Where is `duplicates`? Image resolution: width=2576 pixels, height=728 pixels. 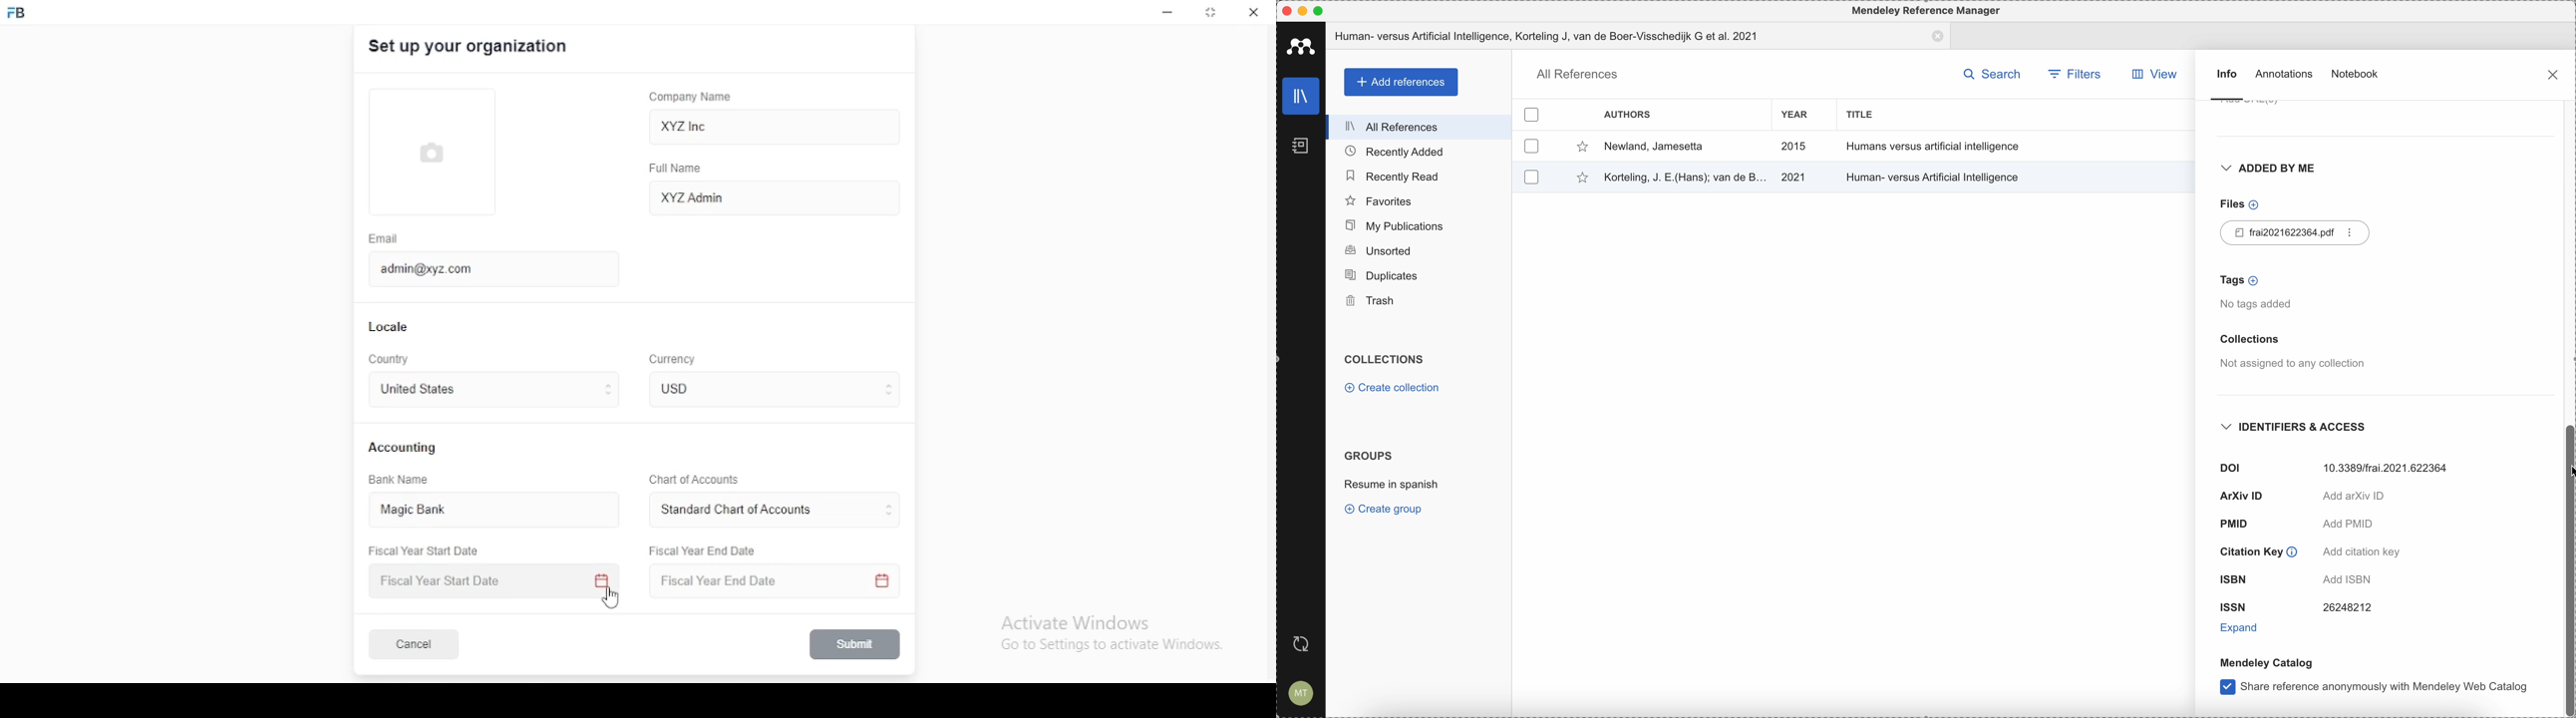 duplicates is located at coordinates (1418, 277).